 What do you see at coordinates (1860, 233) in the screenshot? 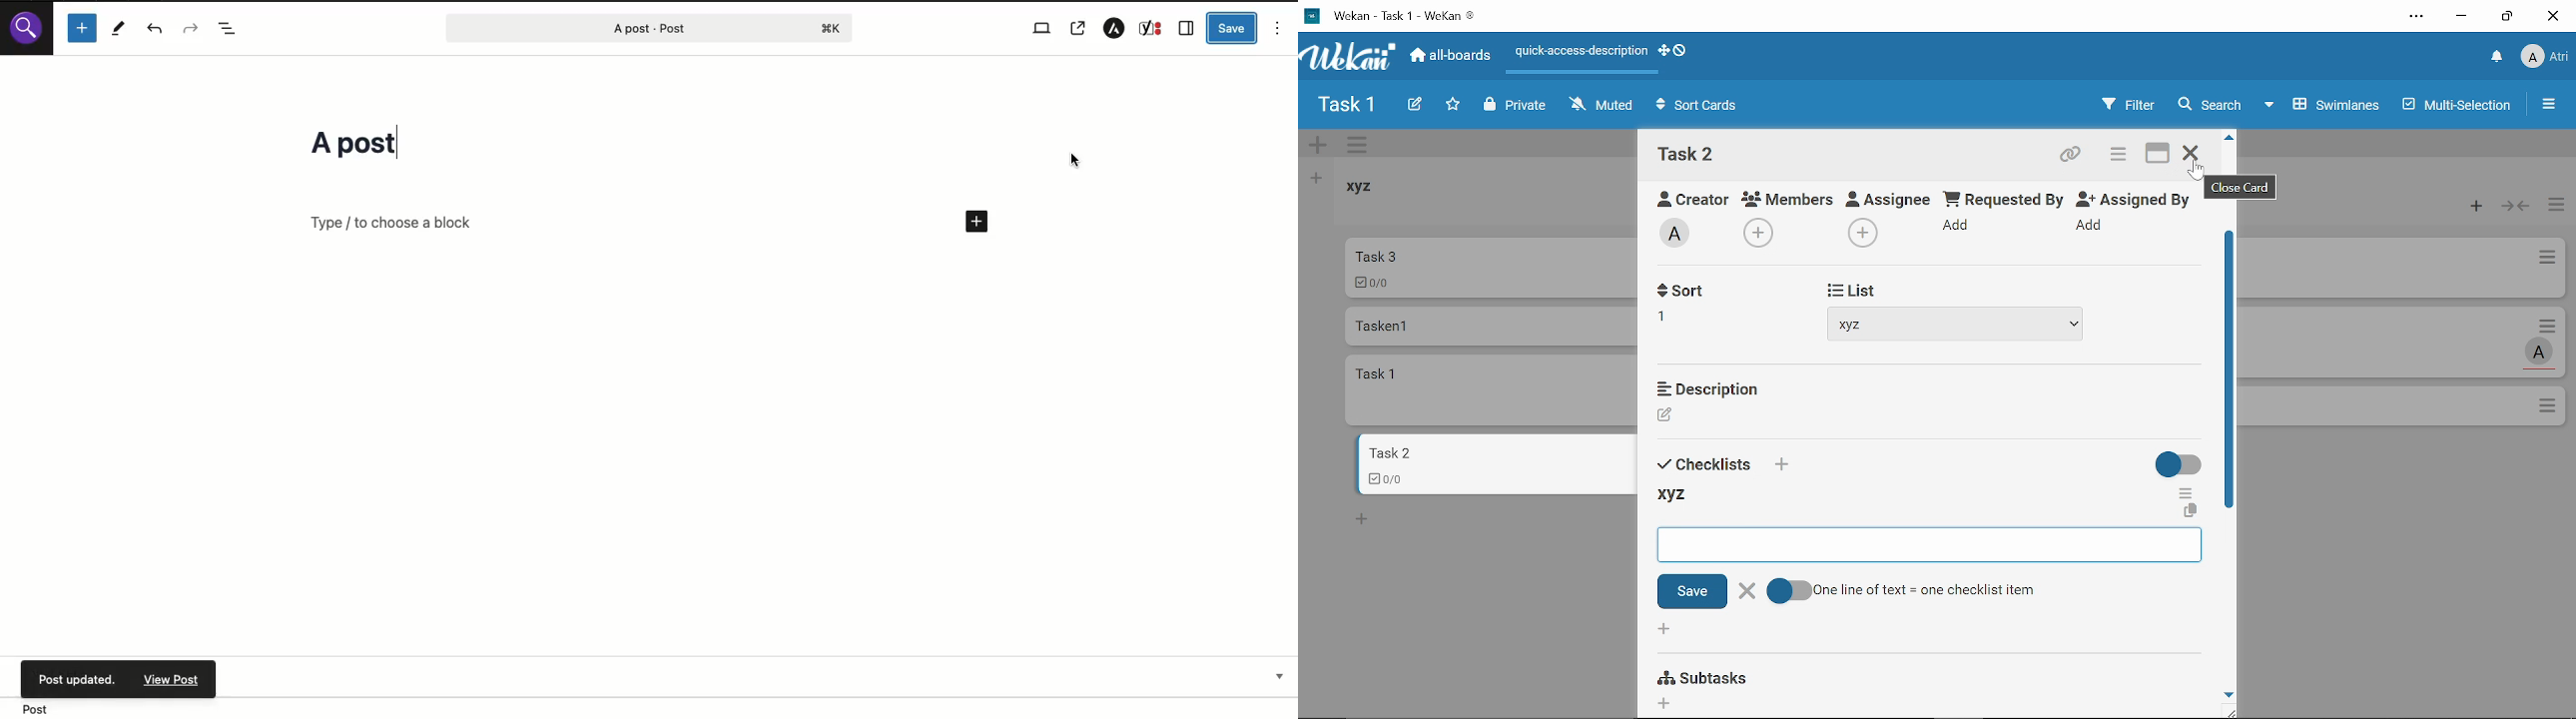
I see `Add` at bounding box center [1860, 233].